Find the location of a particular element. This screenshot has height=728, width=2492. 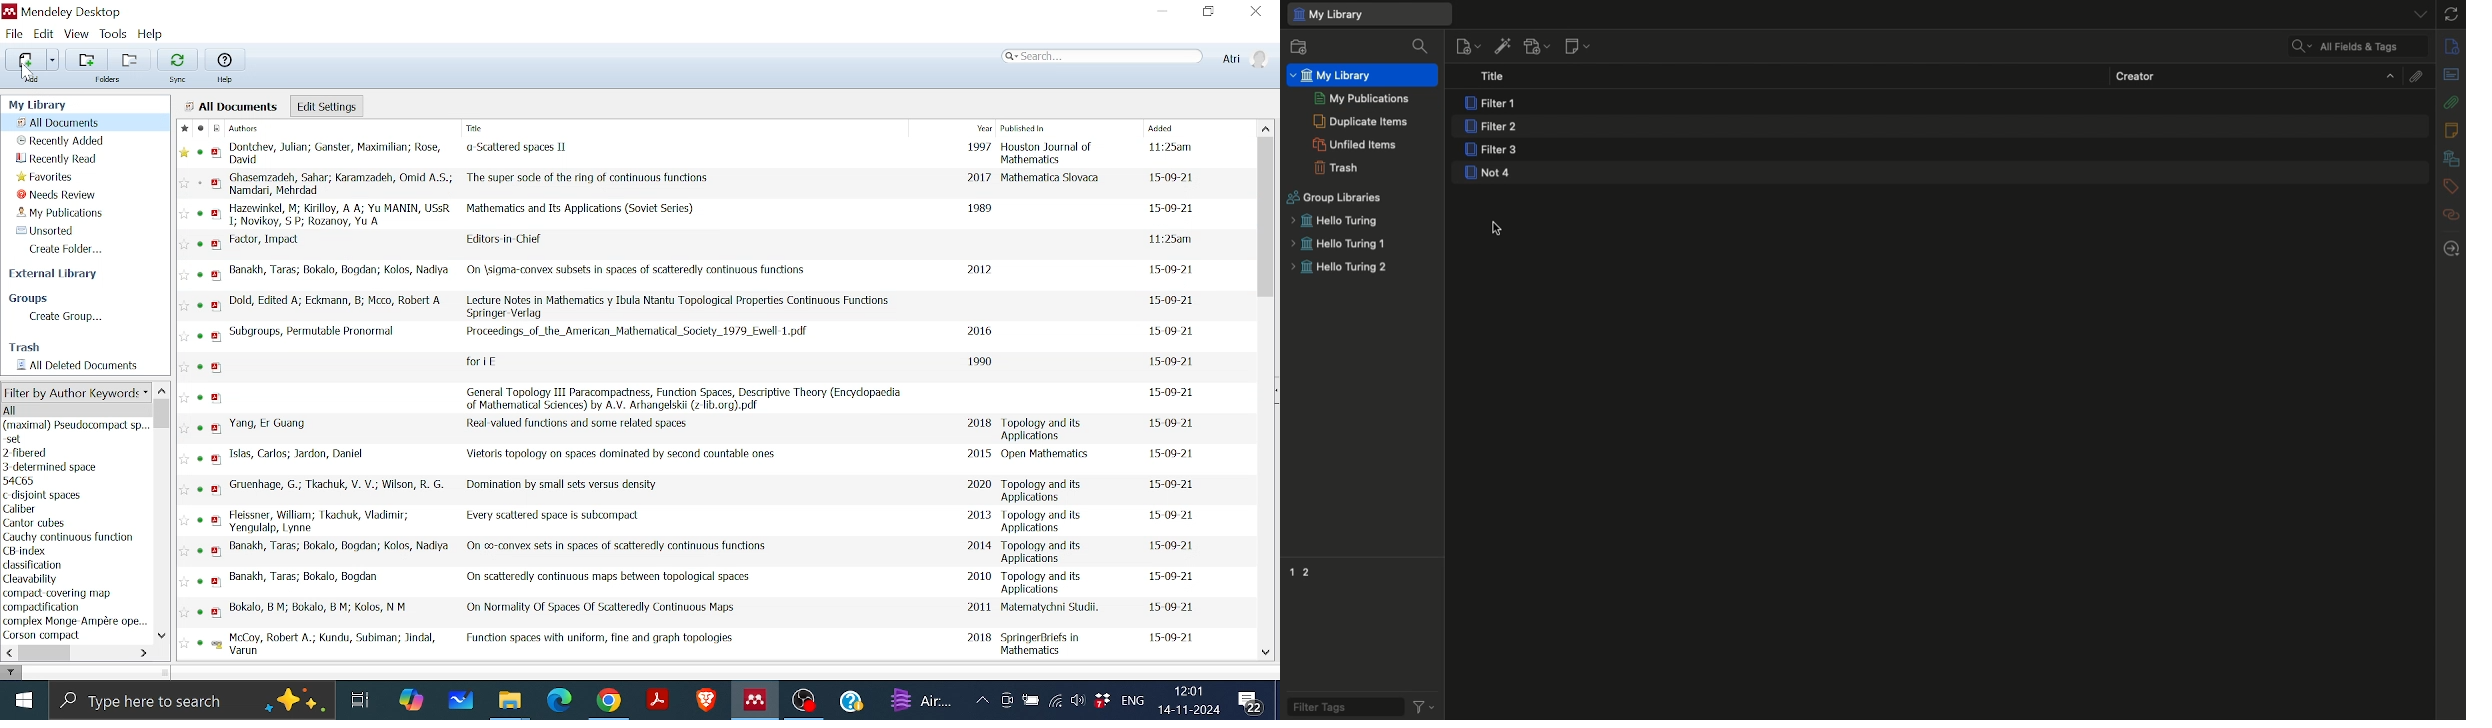

Recently added is located at coordinates (60, 141).